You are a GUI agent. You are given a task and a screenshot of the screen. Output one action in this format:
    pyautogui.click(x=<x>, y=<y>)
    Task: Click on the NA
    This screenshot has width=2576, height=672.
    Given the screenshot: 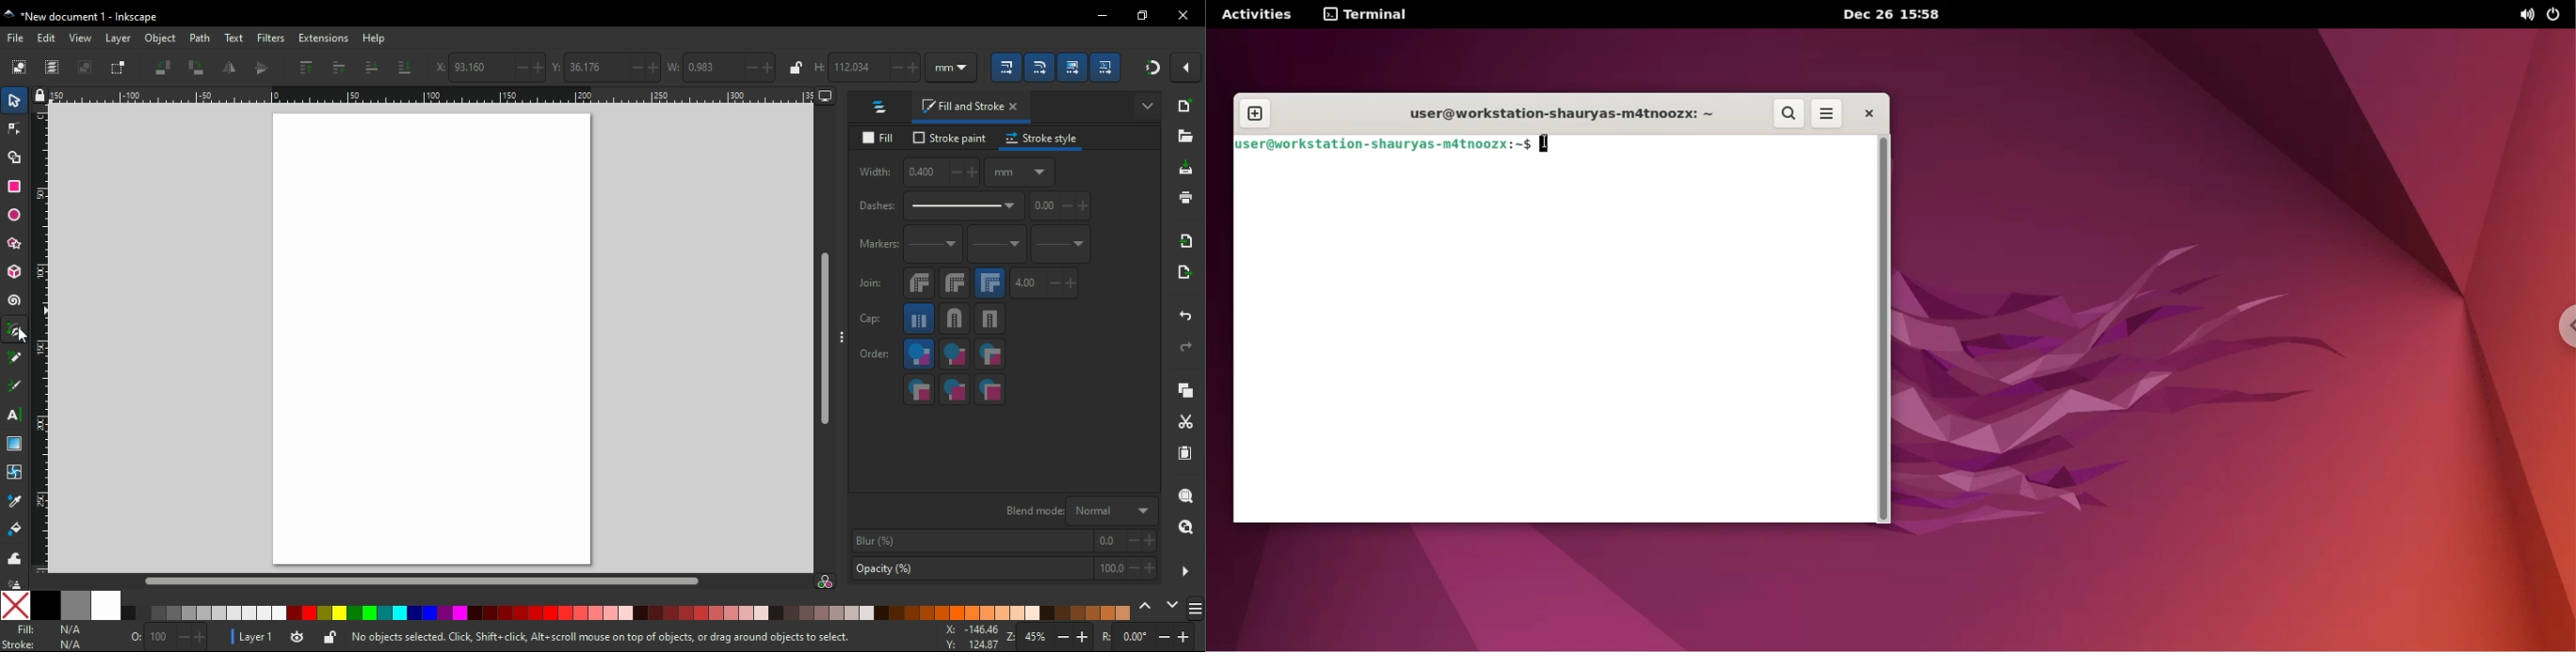 What is the action you would take?
    pyautogui.click(x=70, y=637)
    